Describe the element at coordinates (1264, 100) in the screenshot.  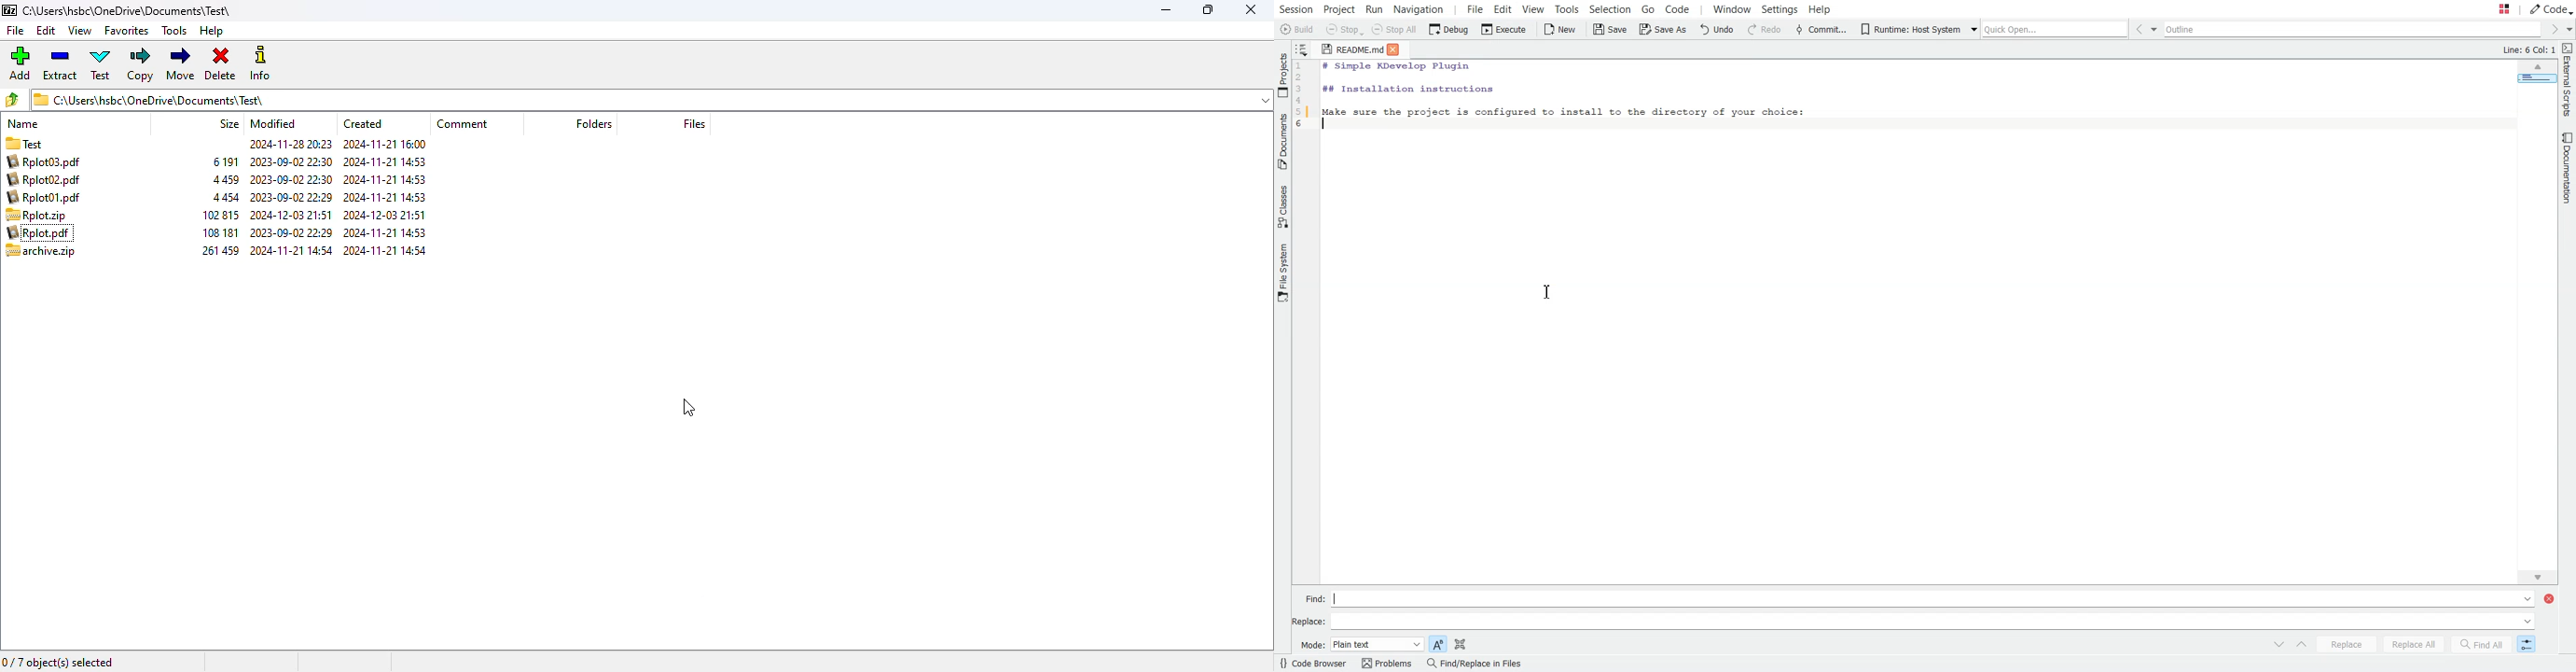
I see `dropdown` at that location.